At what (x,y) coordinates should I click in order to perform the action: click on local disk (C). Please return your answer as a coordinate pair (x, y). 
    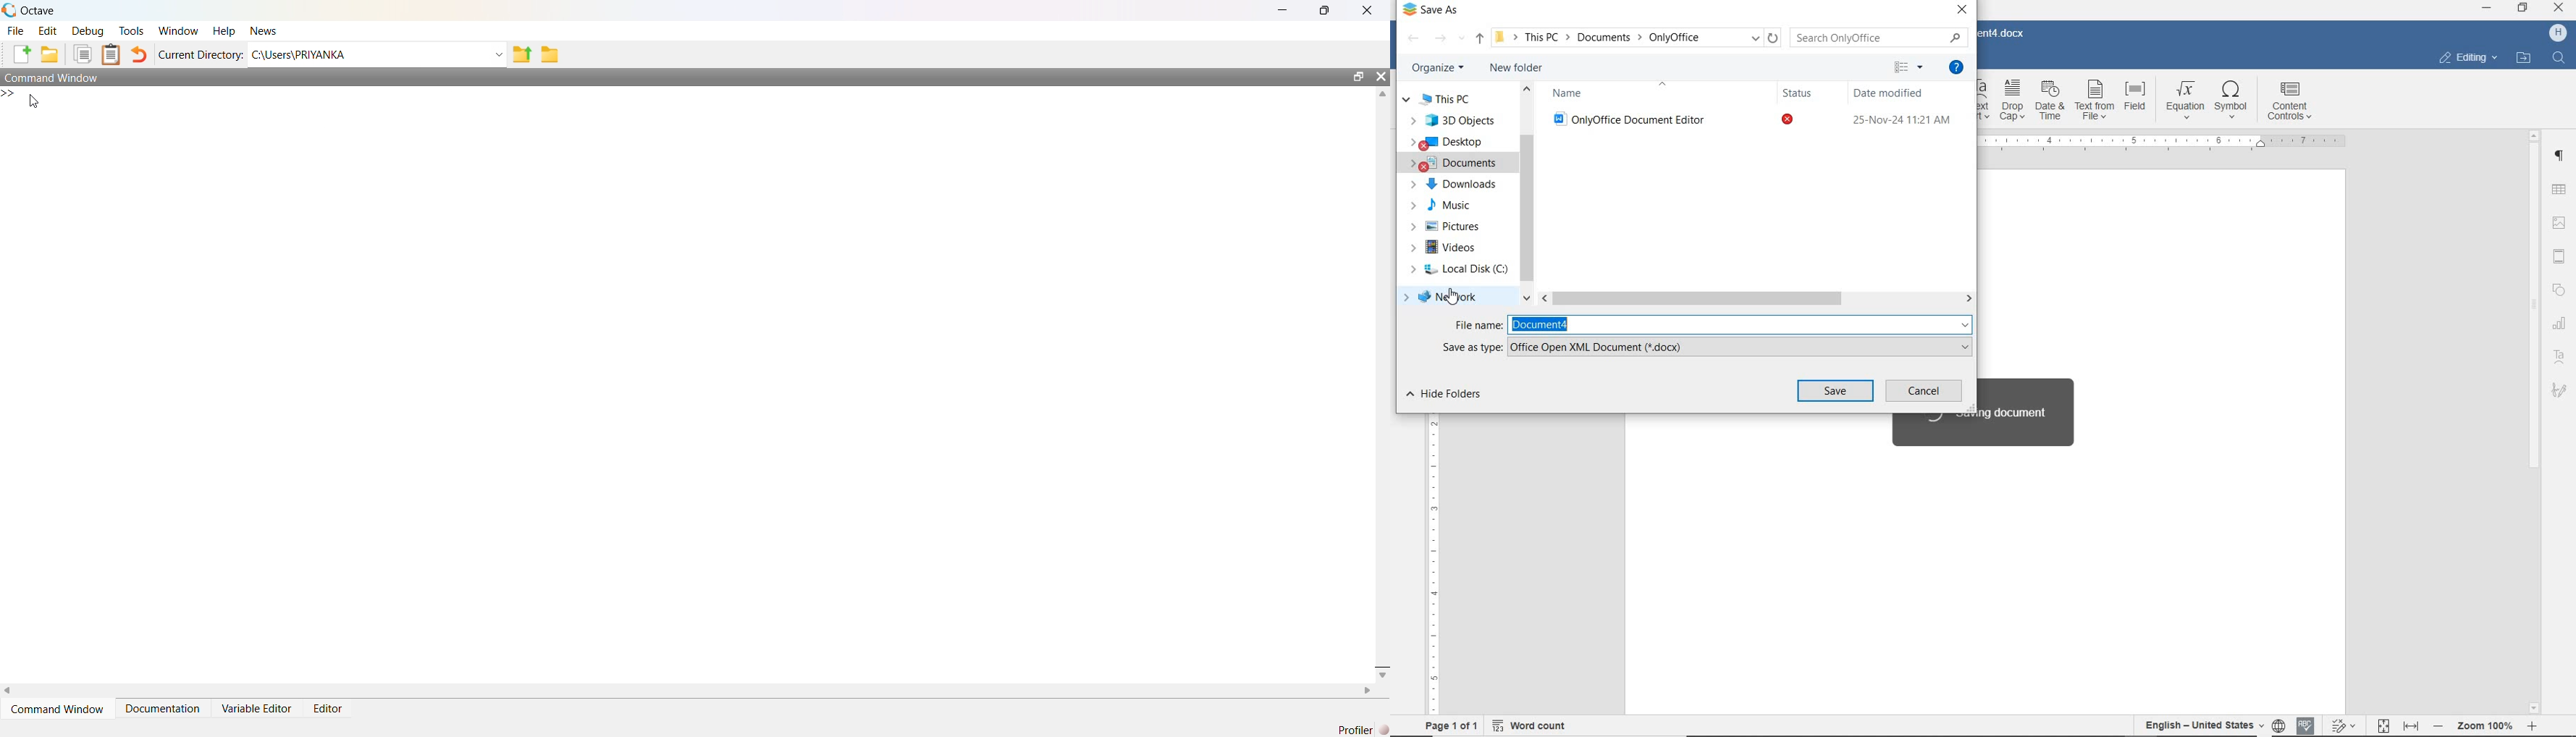
    Looking at the image, I should click on (1457, 268).